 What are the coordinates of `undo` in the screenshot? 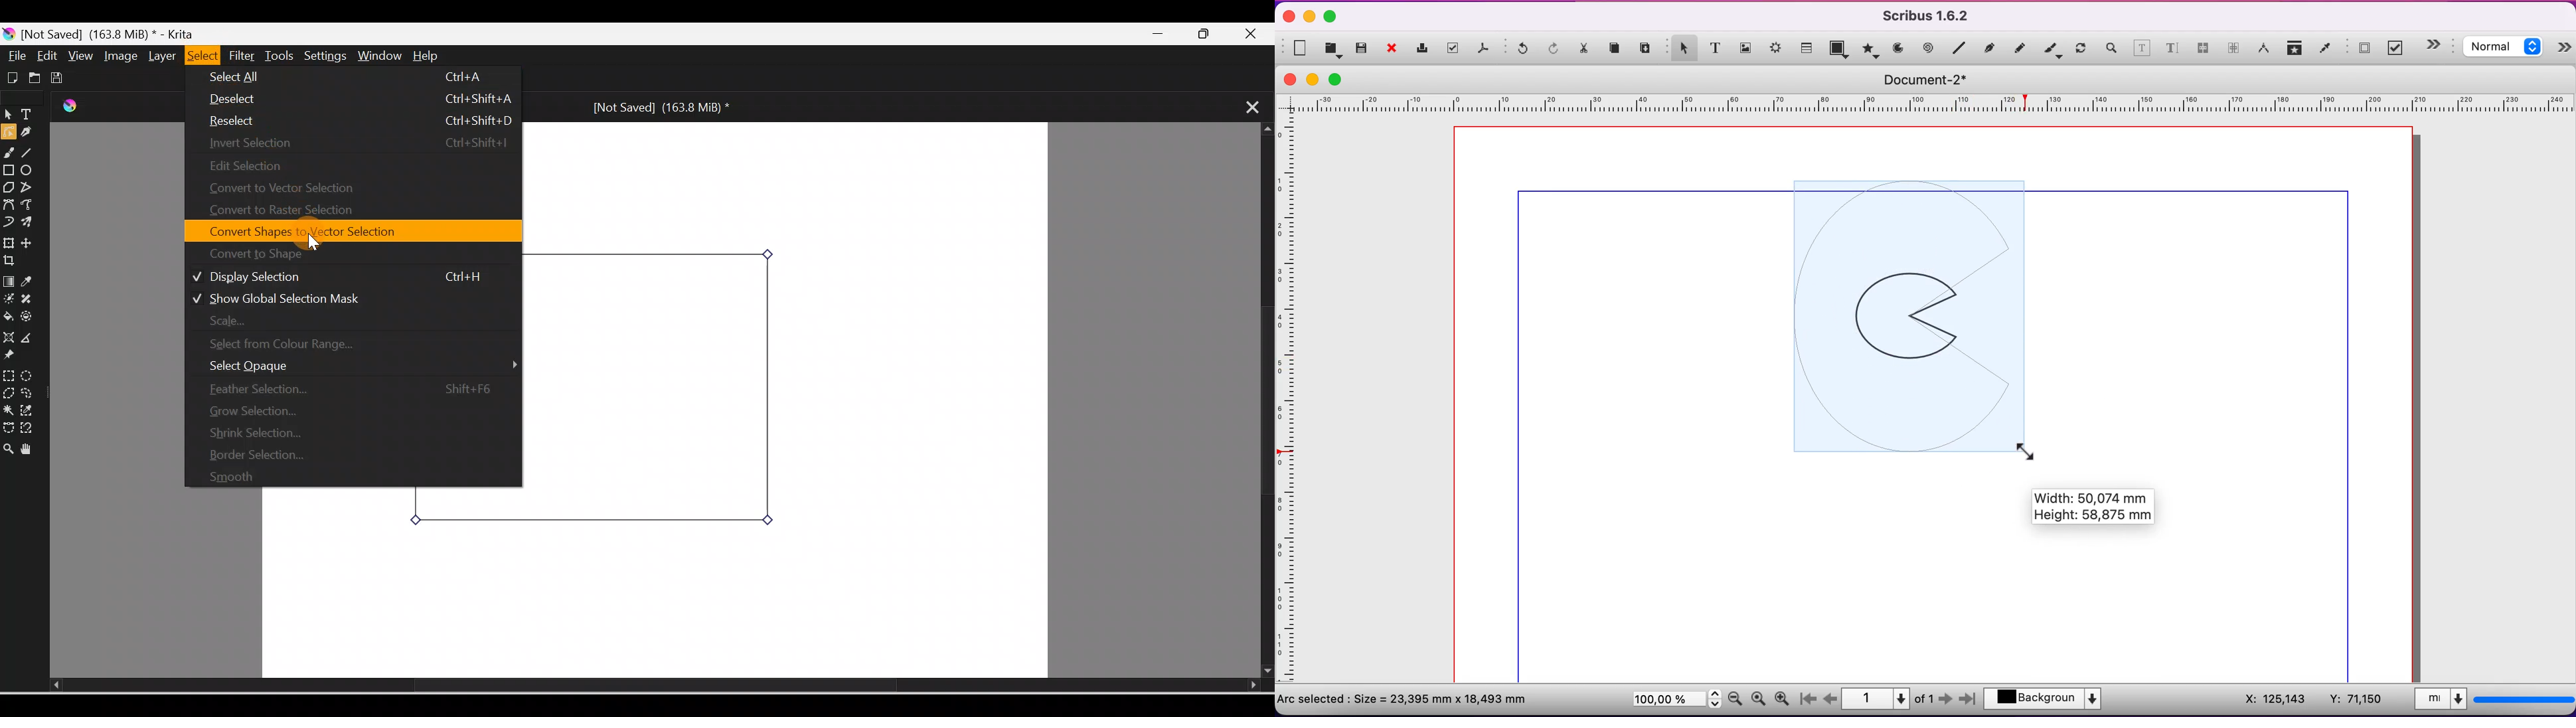 It's located at (1519, 51).